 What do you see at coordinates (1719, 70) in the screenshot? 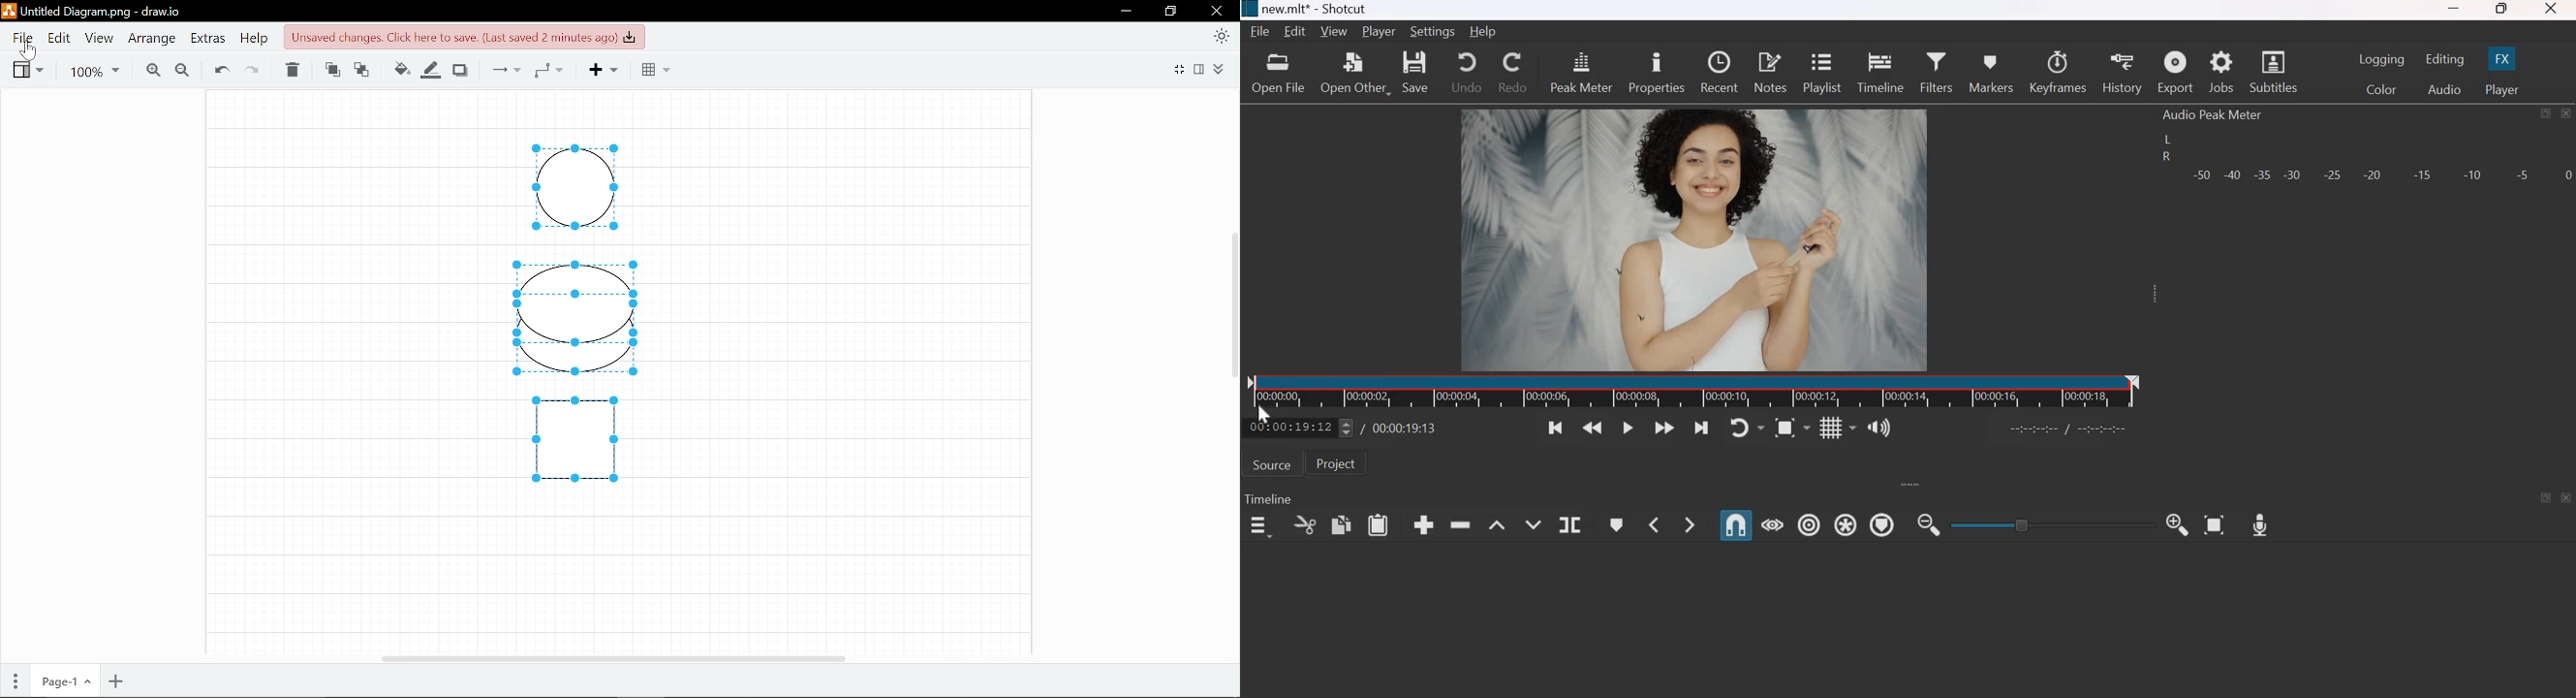
I see `recent` at bounding box center [1719, 70].